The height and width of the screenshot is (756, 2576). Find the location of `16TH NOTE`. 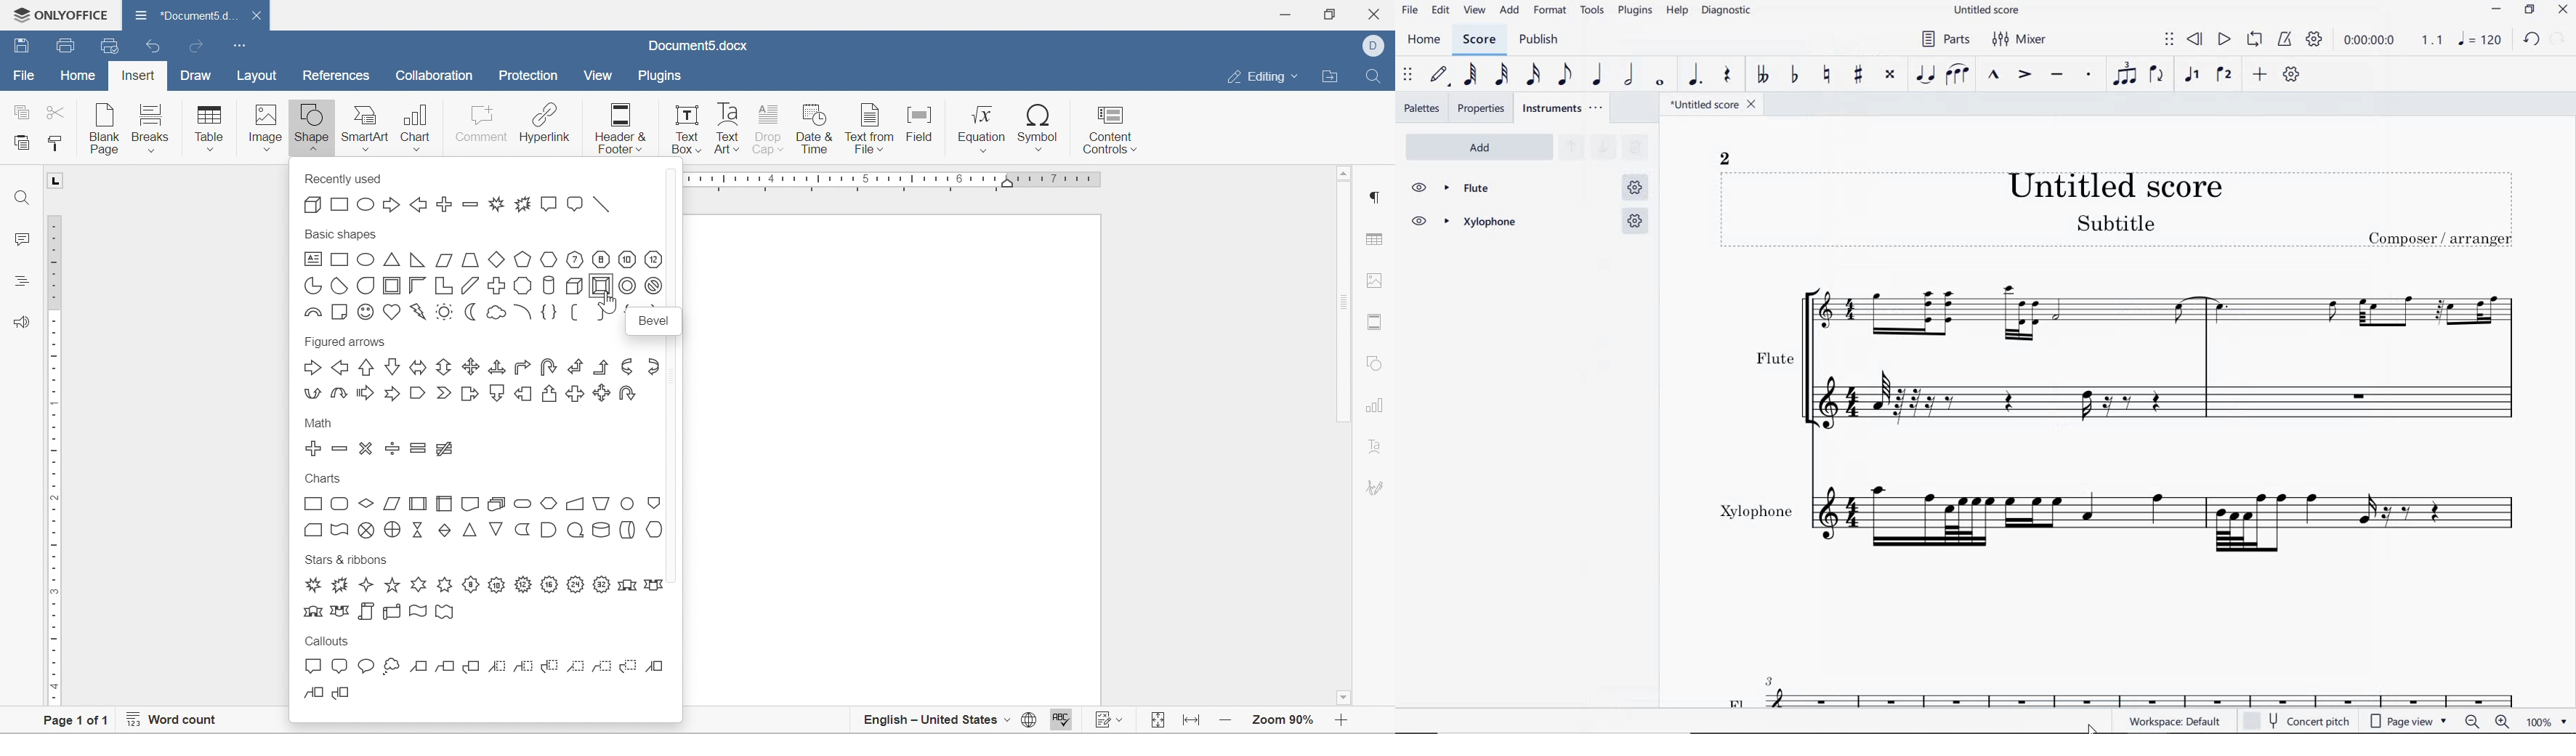

16TH NOTE is located at coordinates (1533, 74).